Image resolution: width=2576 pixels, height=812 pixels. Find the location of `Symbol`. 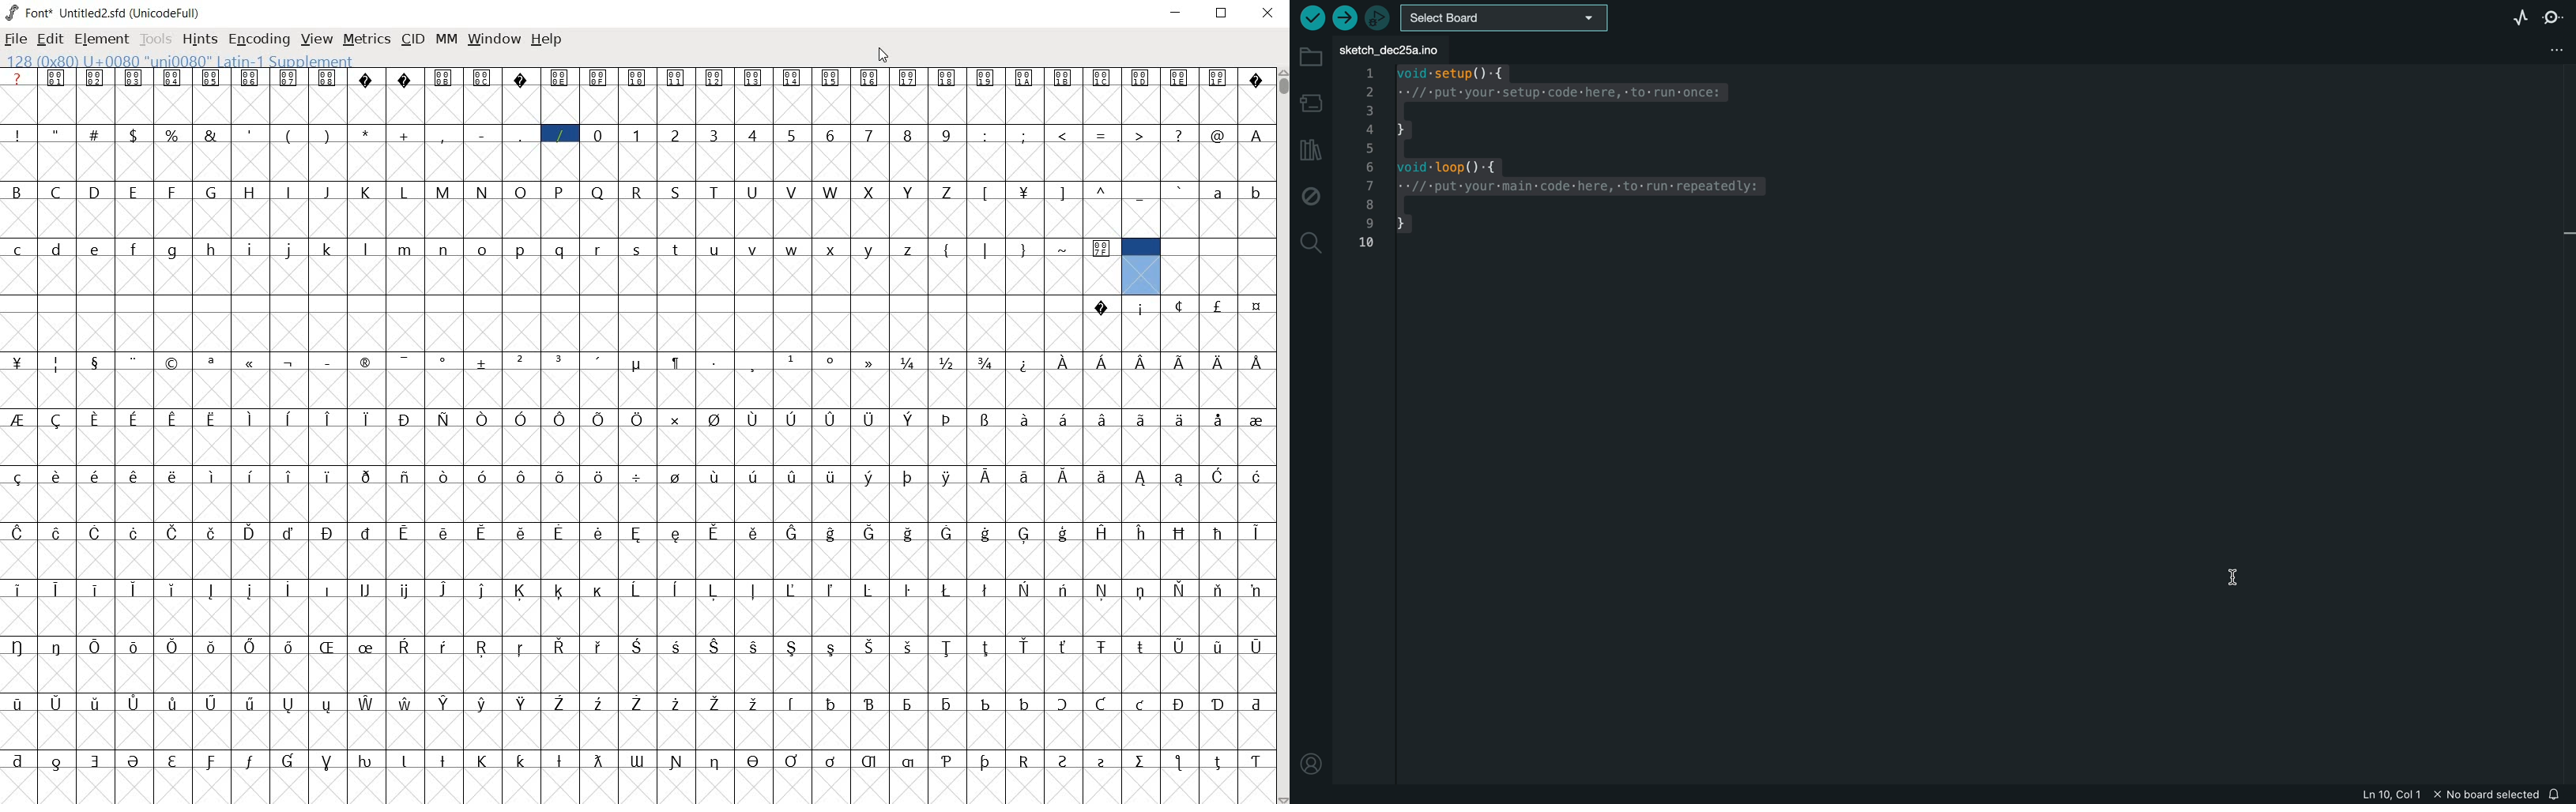

Symbol is located at coordinates (18, 647).